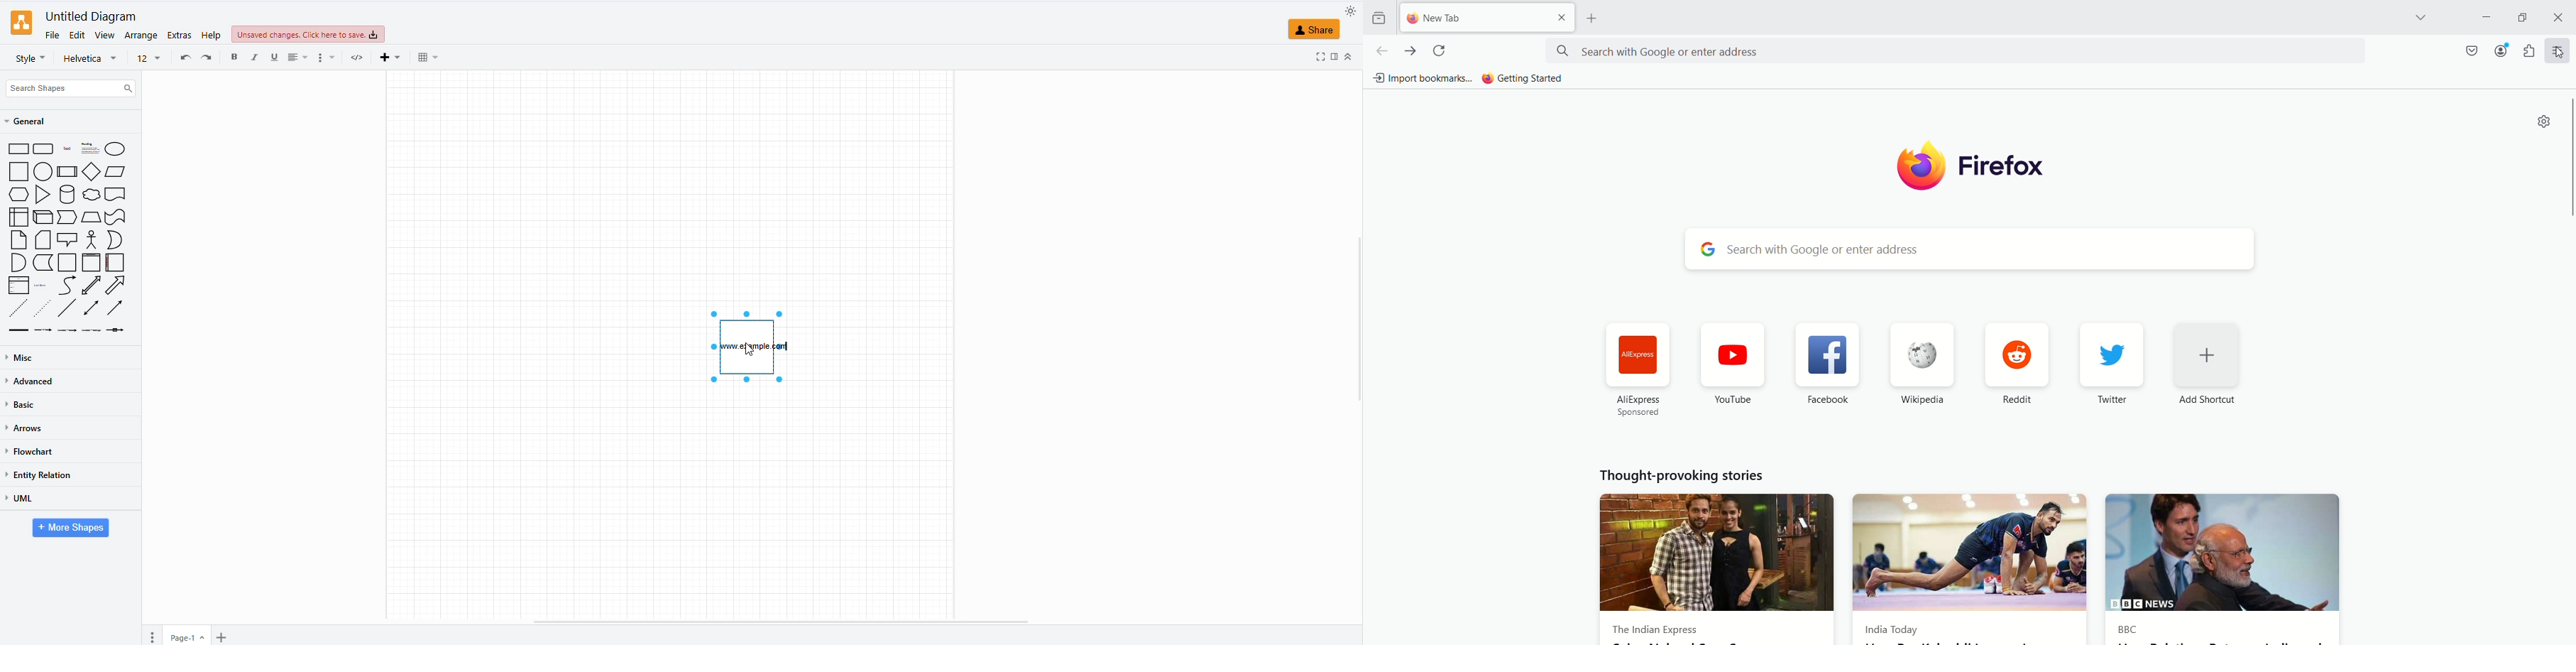  Describe the element at coordinates (44, 241) in the screenshot. I see `card` at that location.